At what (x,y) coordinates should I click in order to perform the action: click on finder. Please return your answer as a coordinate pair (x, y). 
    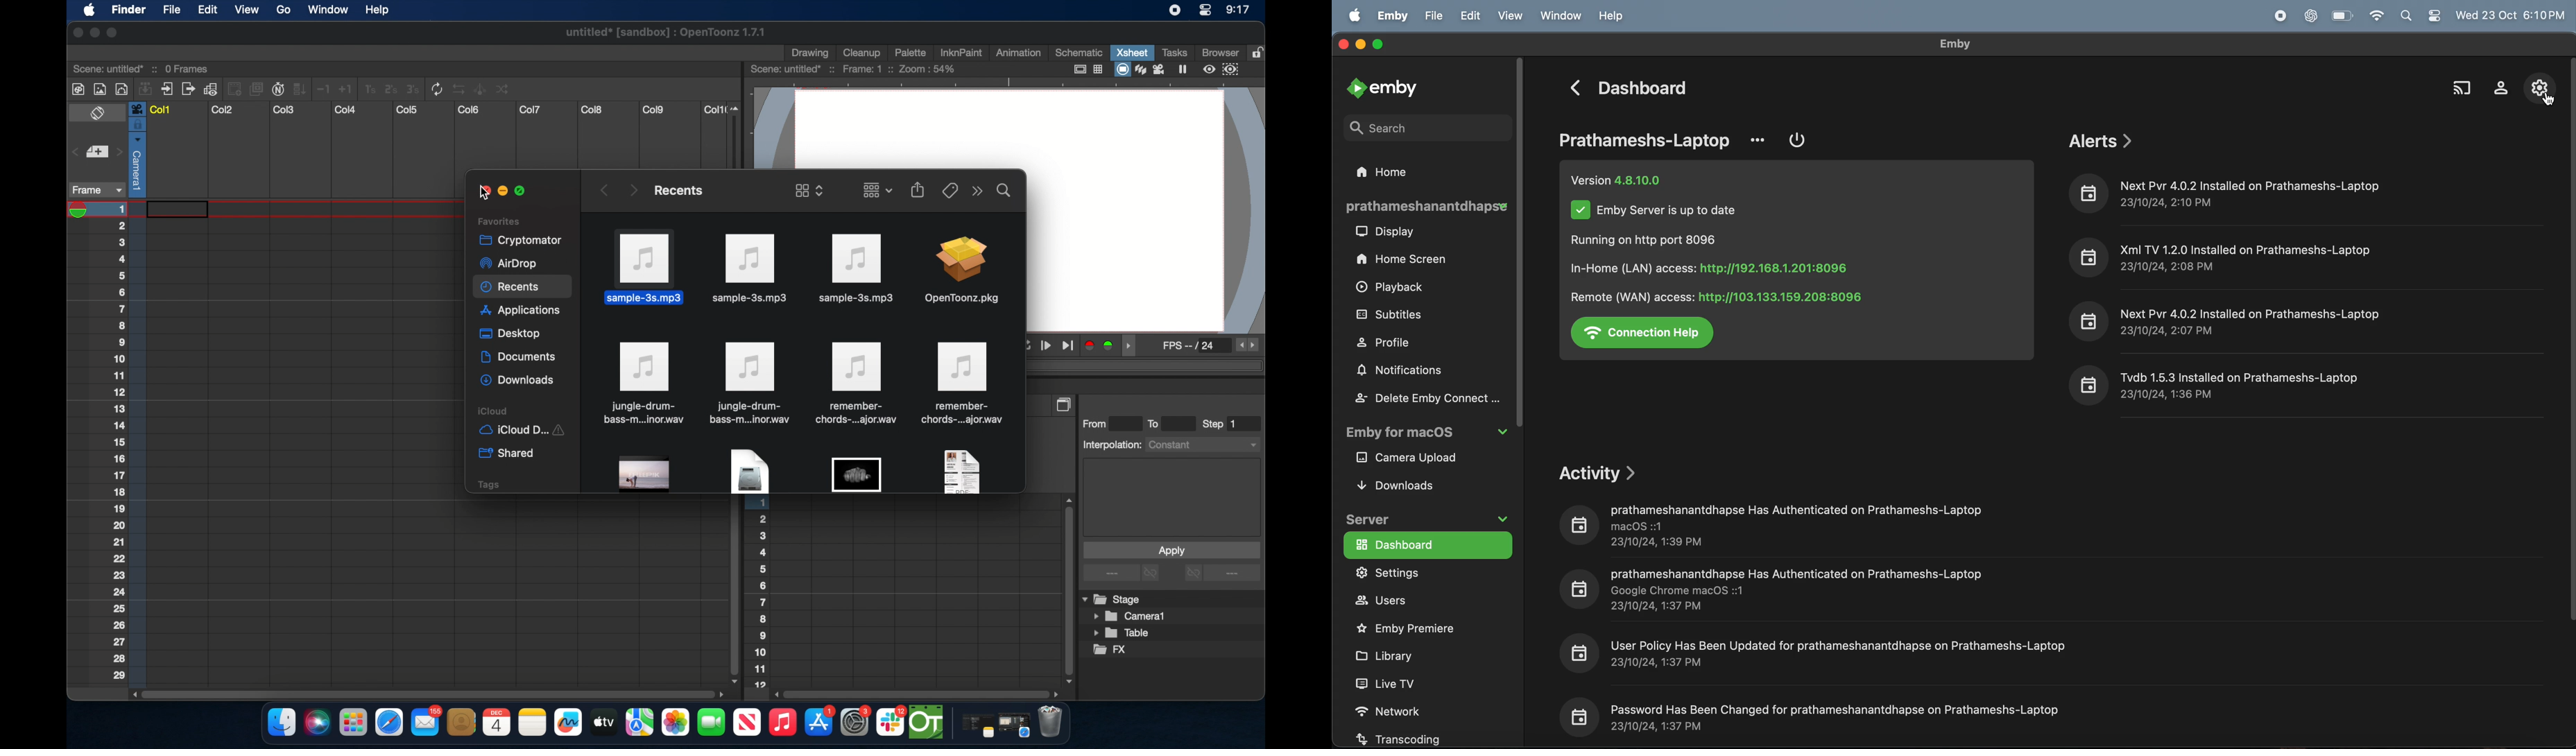
    Looking at the image, I should click on (282, 723).